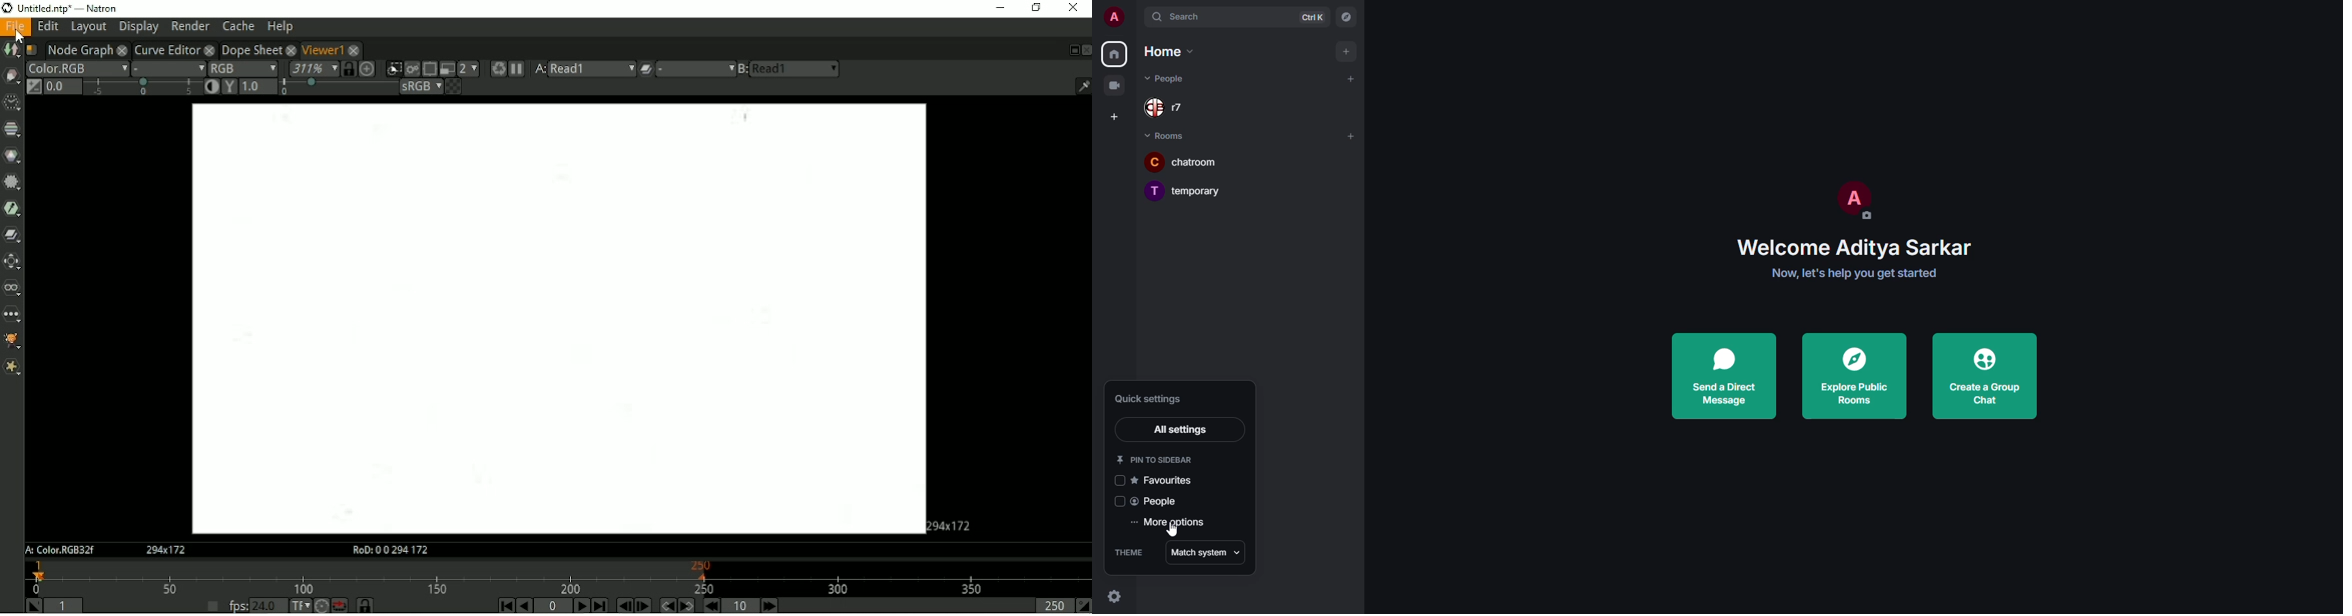 This screenshot has height=616, width=2352. What do you see at coordinates (1176, 429) in the screenshot?
I see `all settings` at bounding box center [1176, 429].